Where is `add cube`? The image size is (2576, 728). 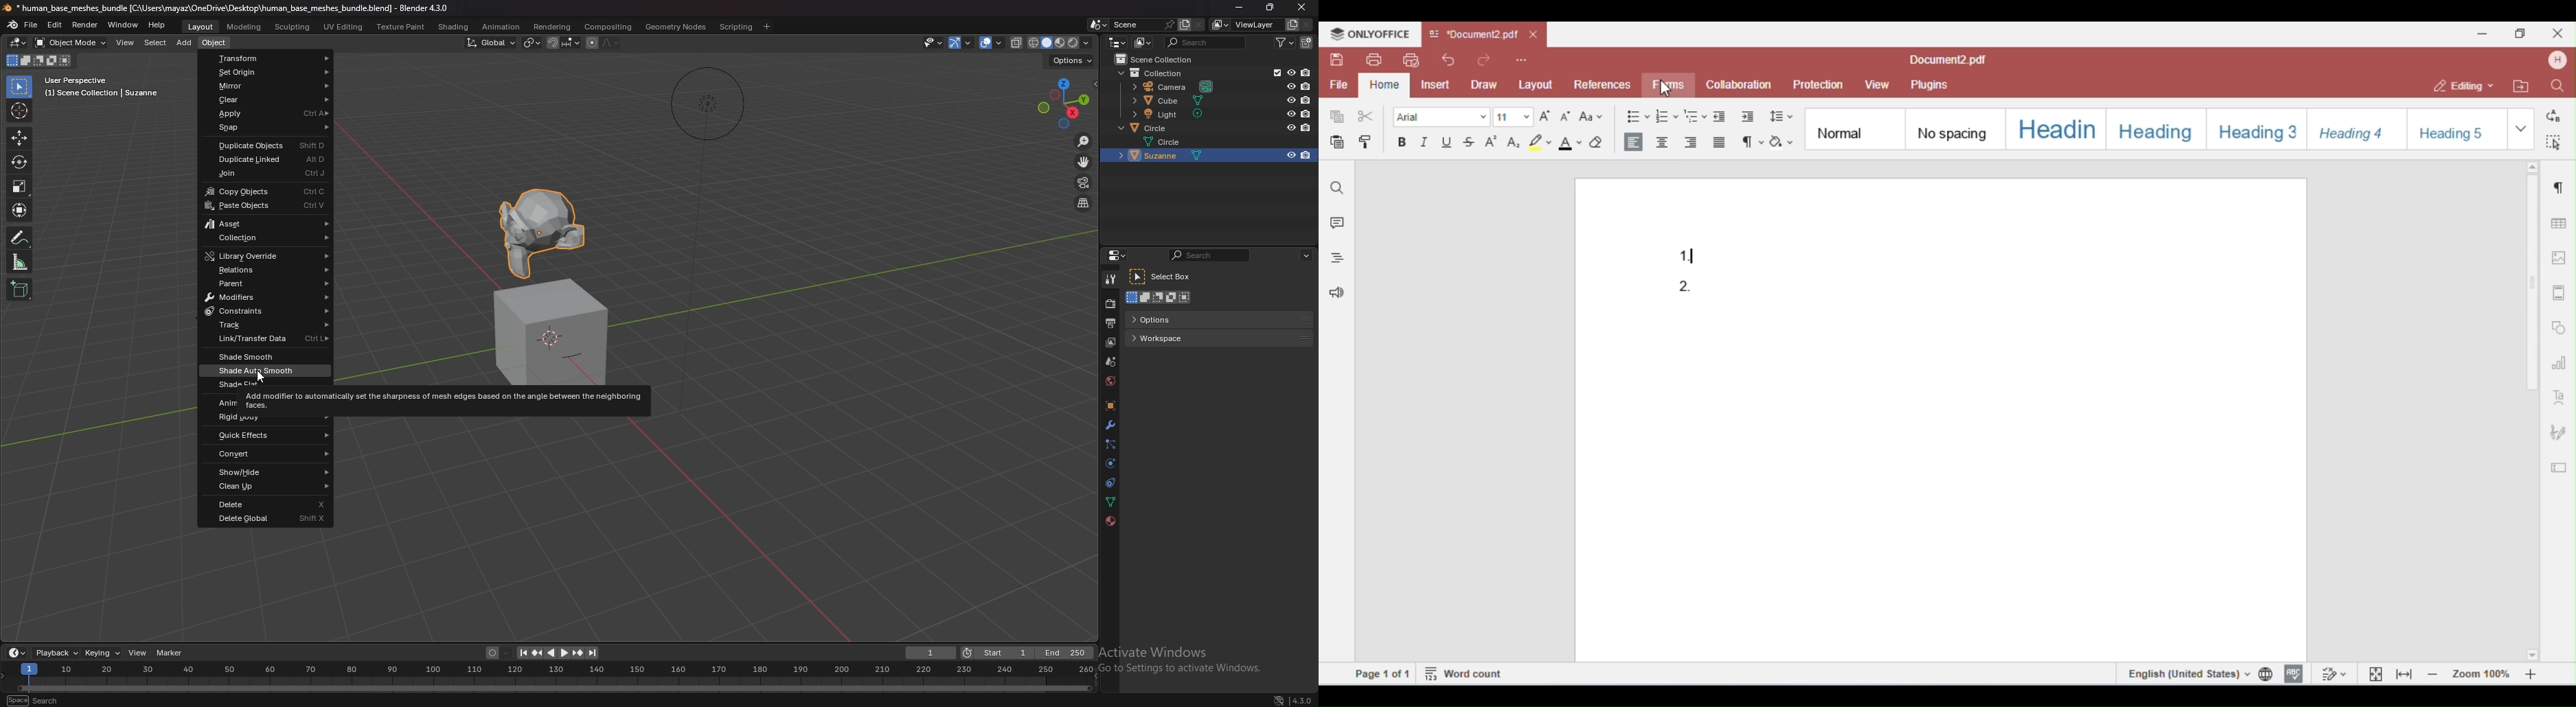
add cube is located at coordinates (21, 289).